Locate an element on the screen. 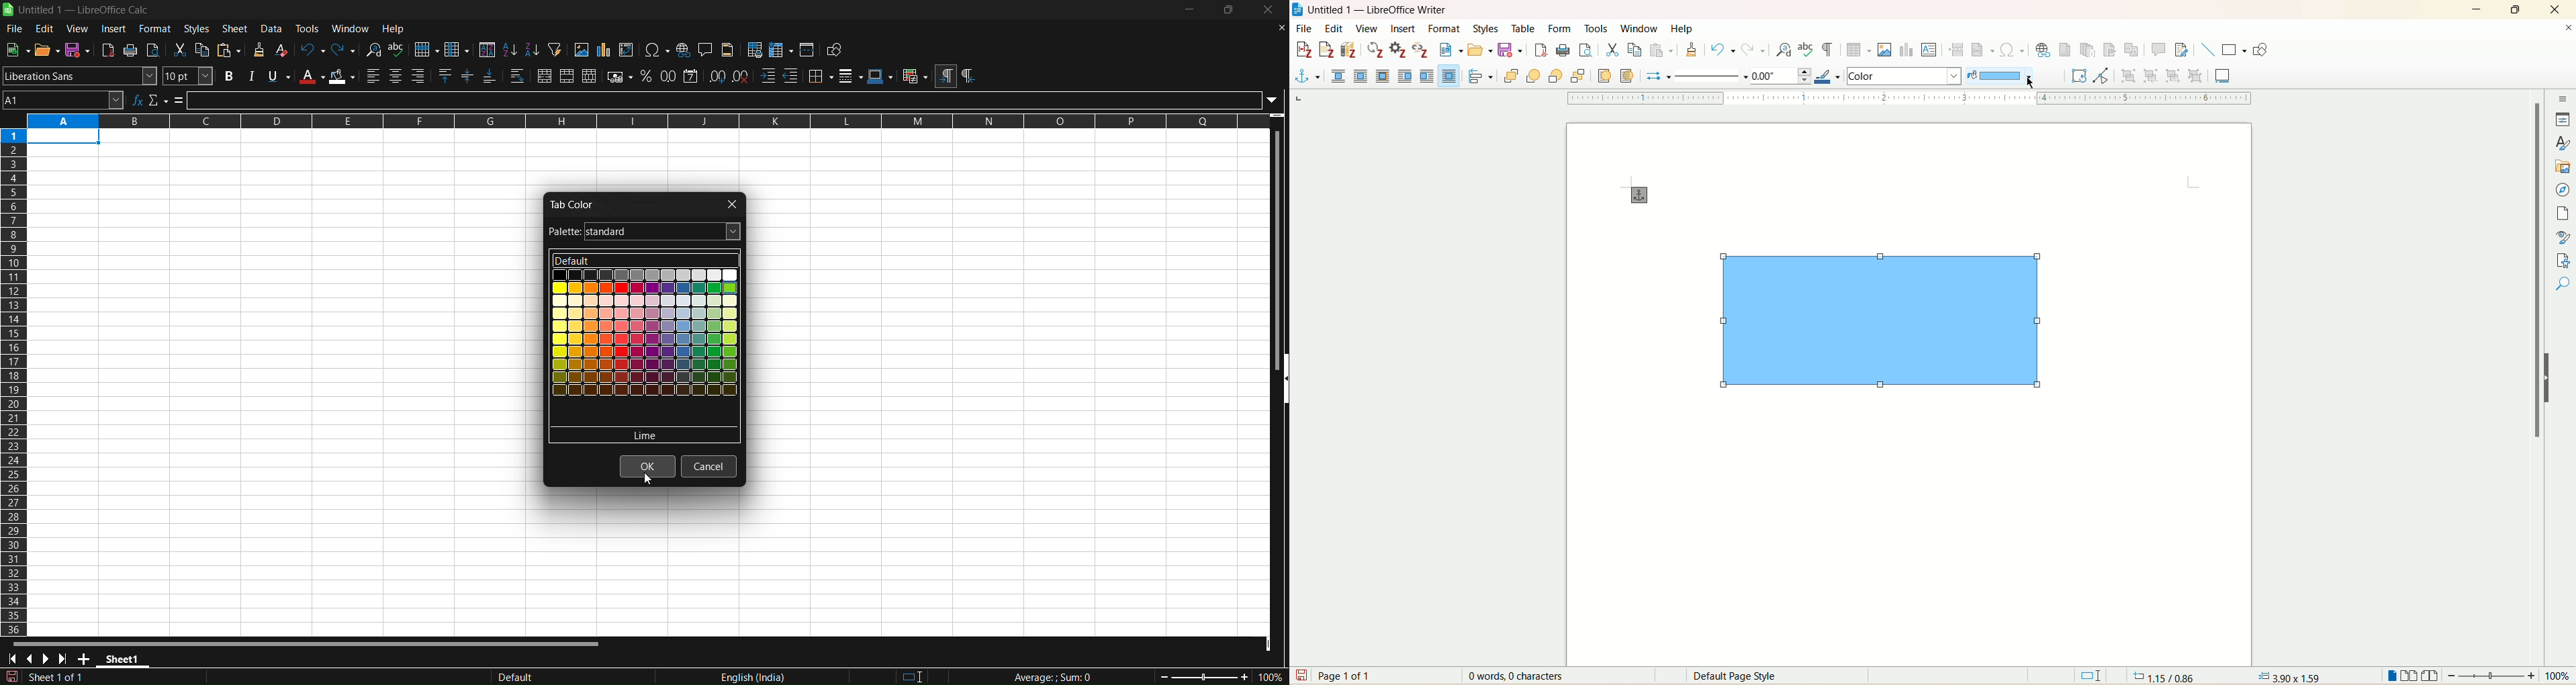 The width and height of the screenshot is (2576, 700). window is located at coordinates (353, 28).